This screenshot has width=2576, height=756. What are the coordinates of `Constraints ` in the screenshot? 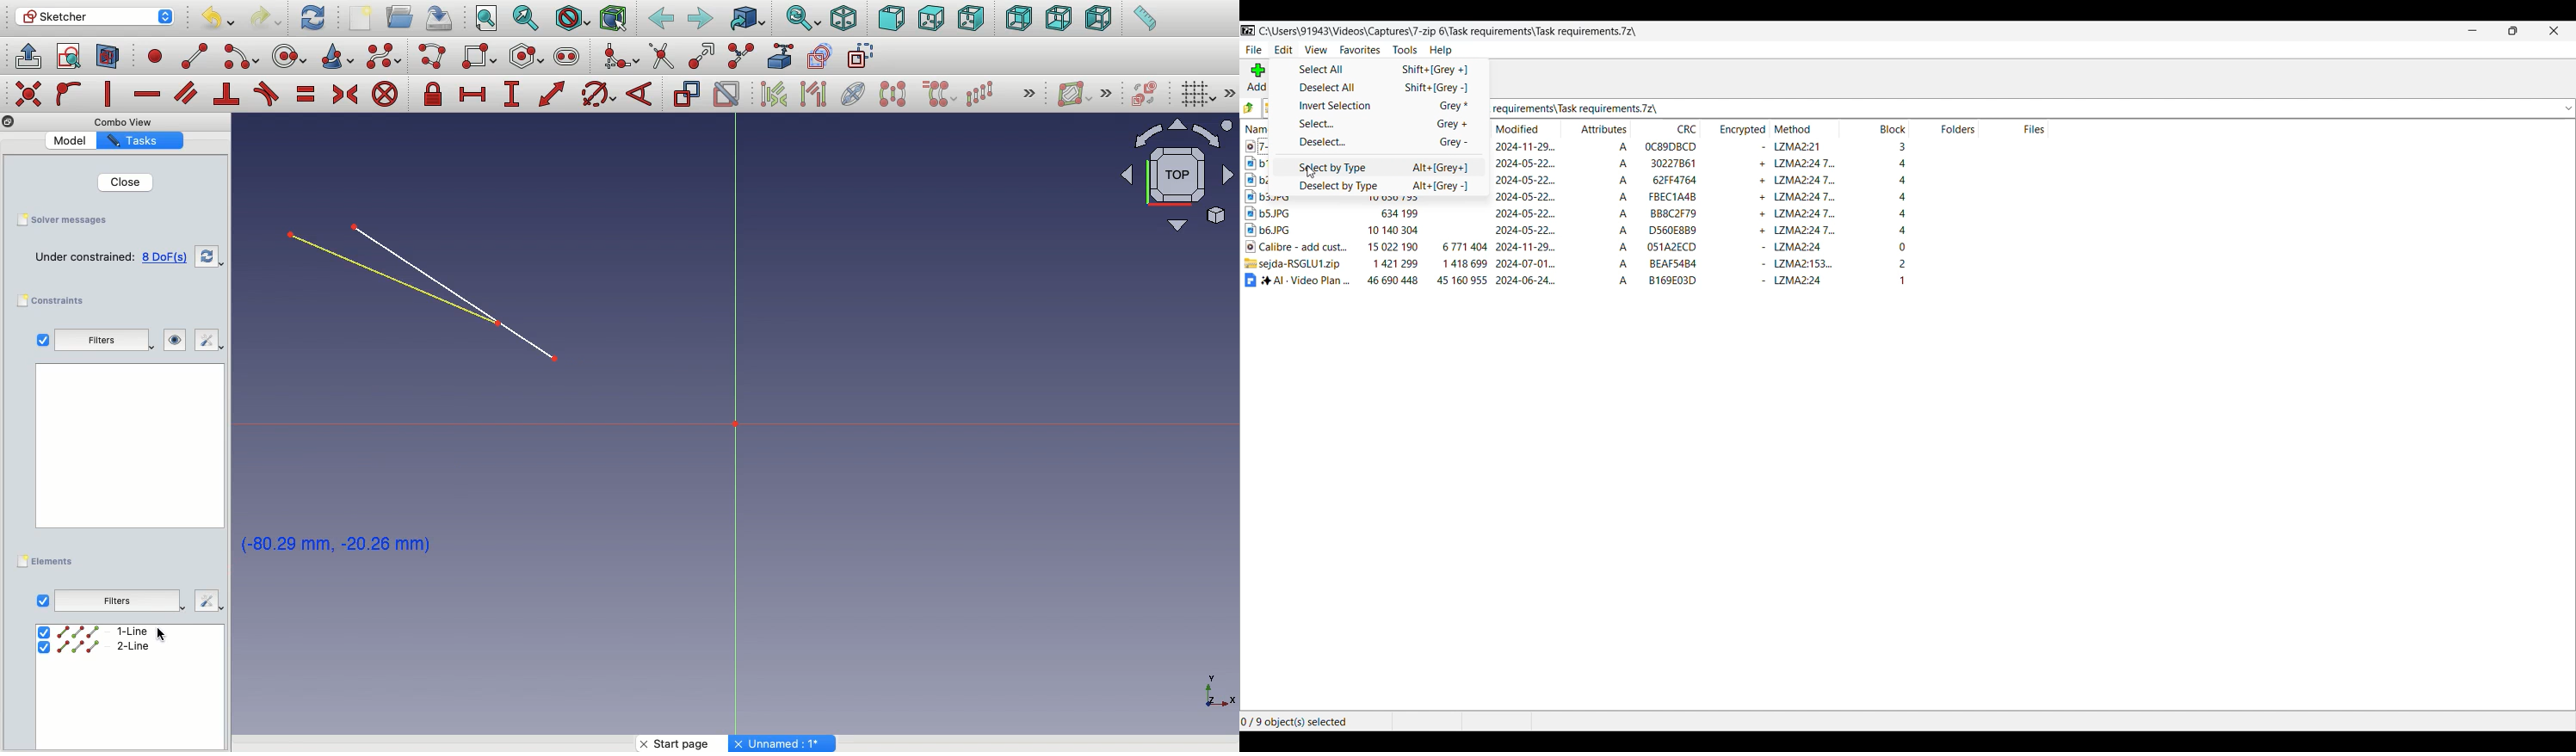 It's located at (55, 300).